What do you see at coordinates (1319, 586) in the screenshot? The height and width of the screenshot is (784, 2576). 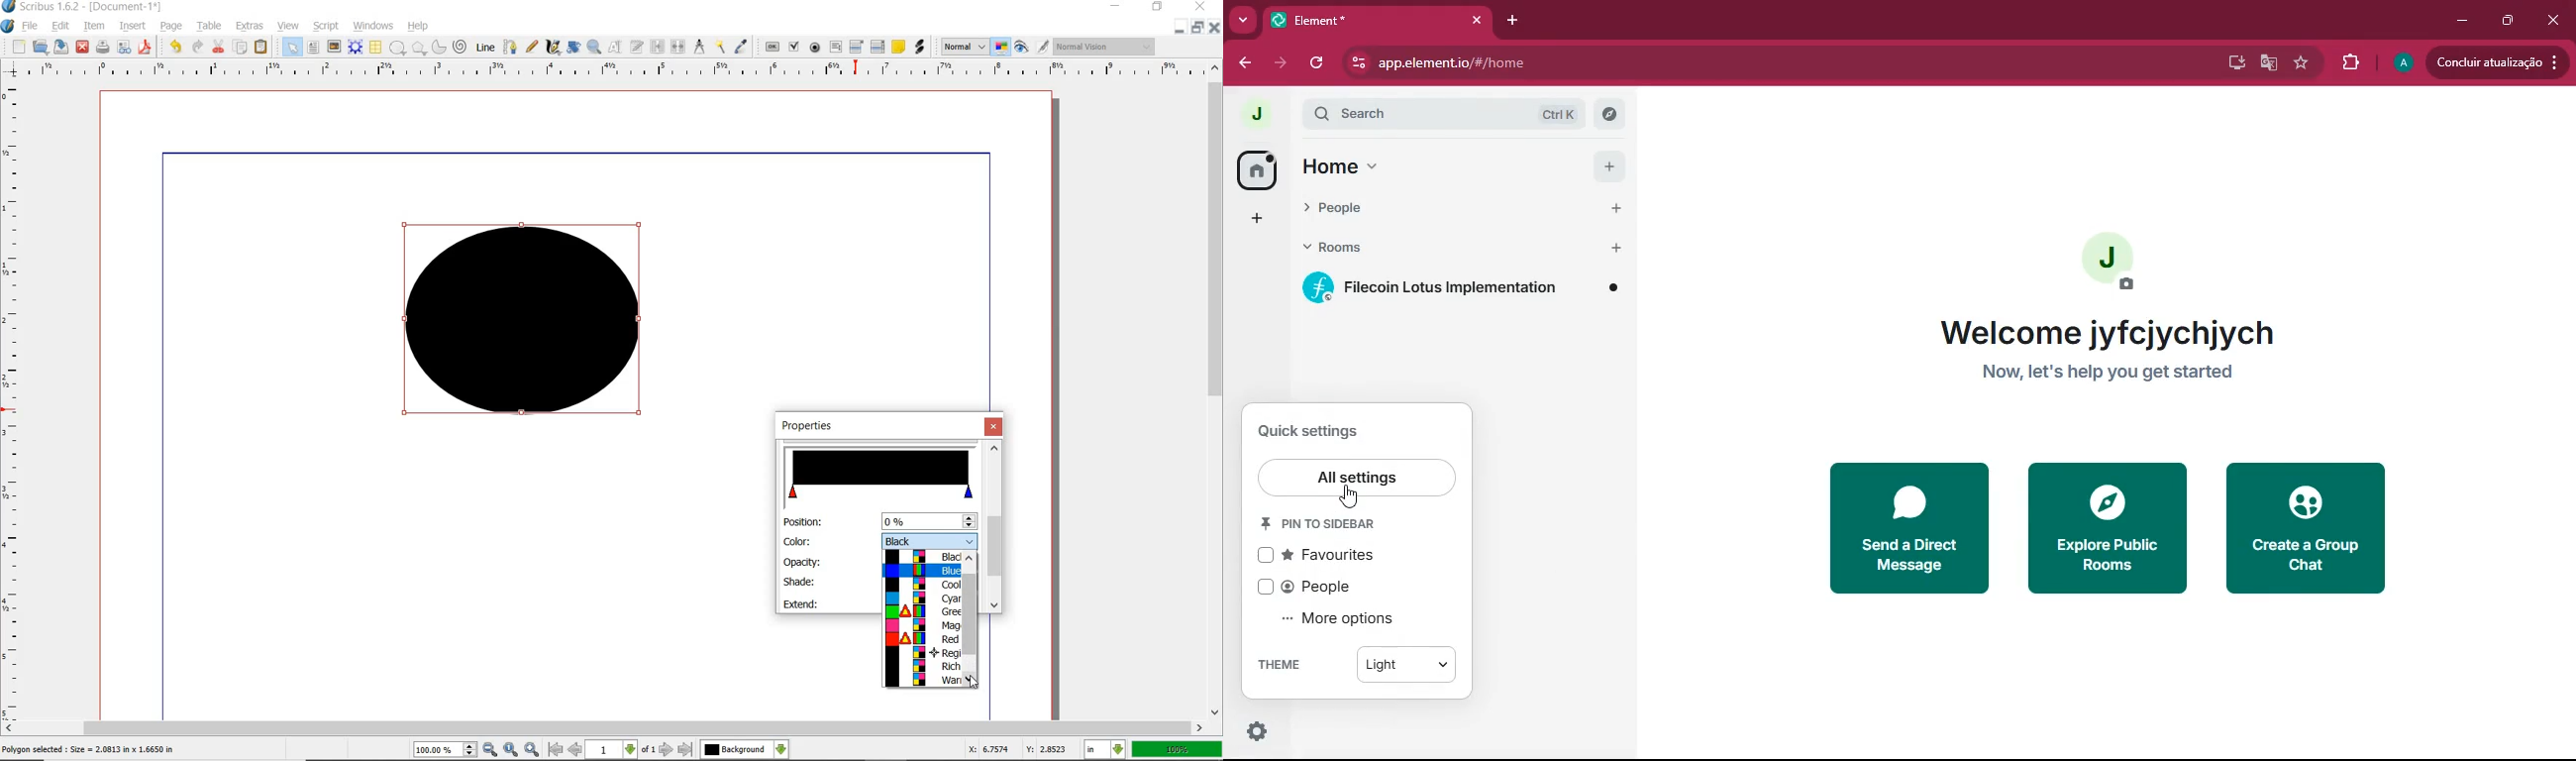 I see `people` at bounding box center [1319, 586].